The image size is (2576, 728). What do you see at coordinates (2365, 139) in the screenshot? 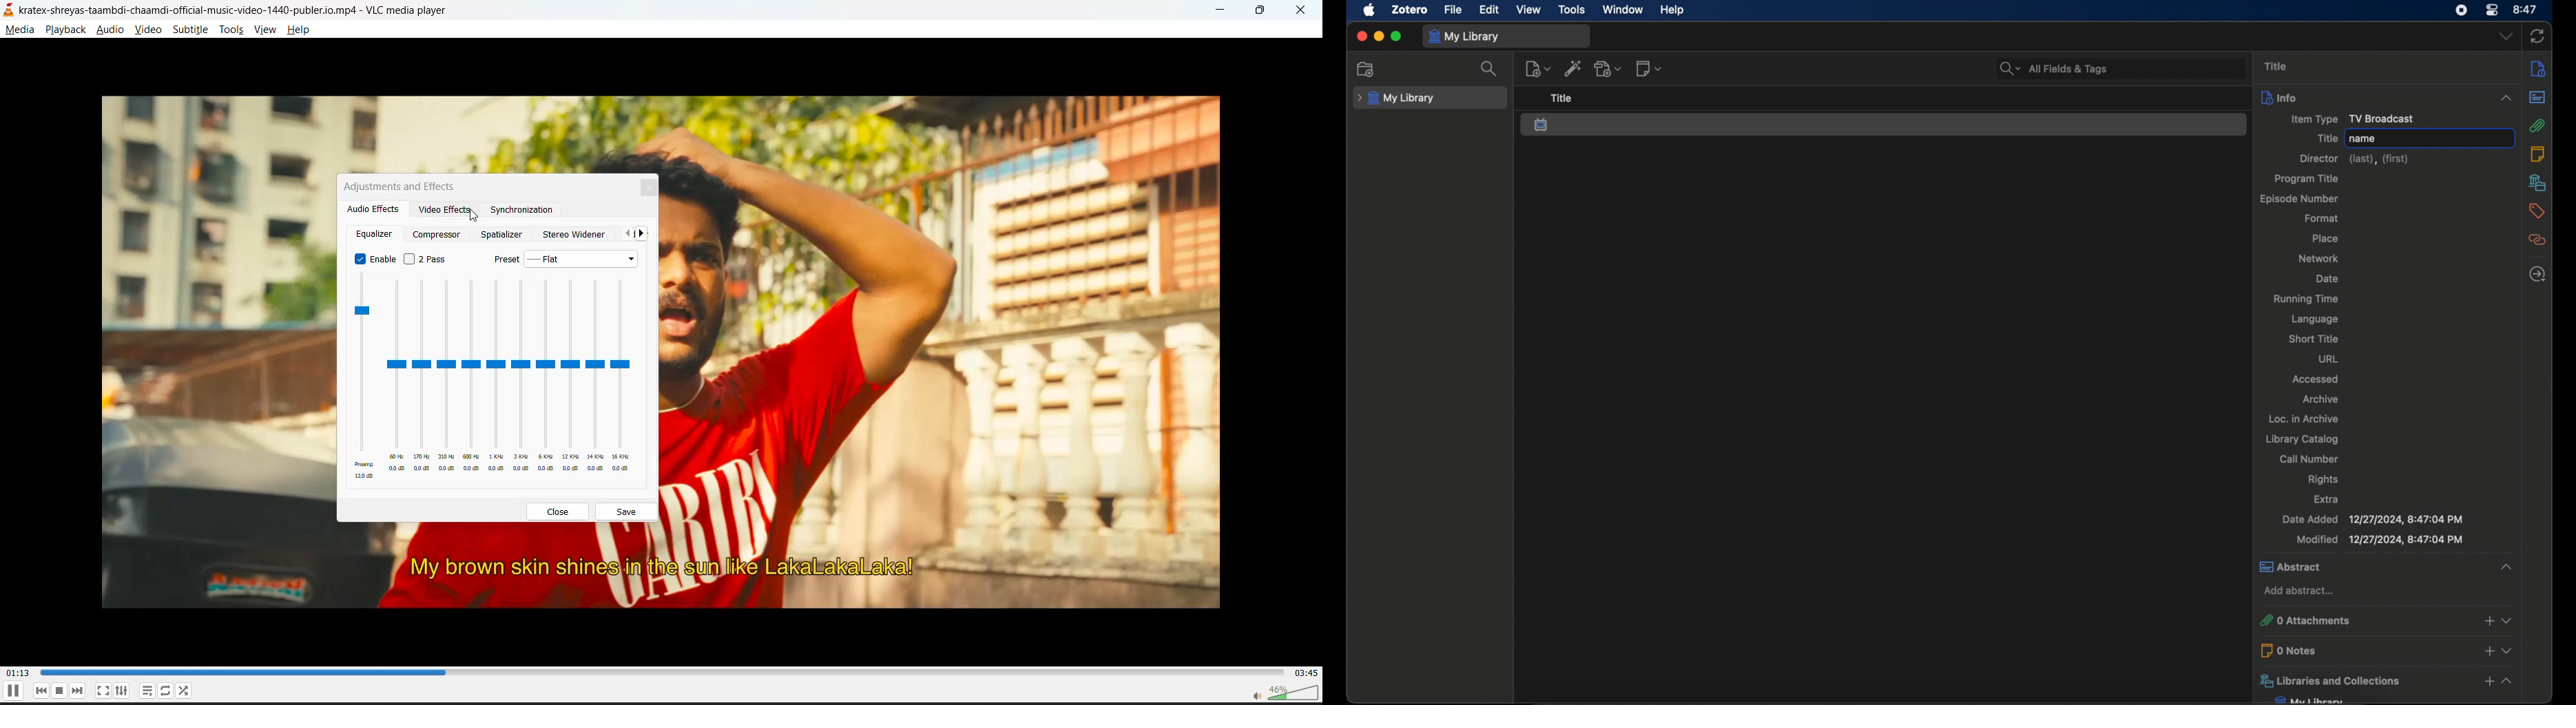
I see `name` at bounding box center [2365, 139].